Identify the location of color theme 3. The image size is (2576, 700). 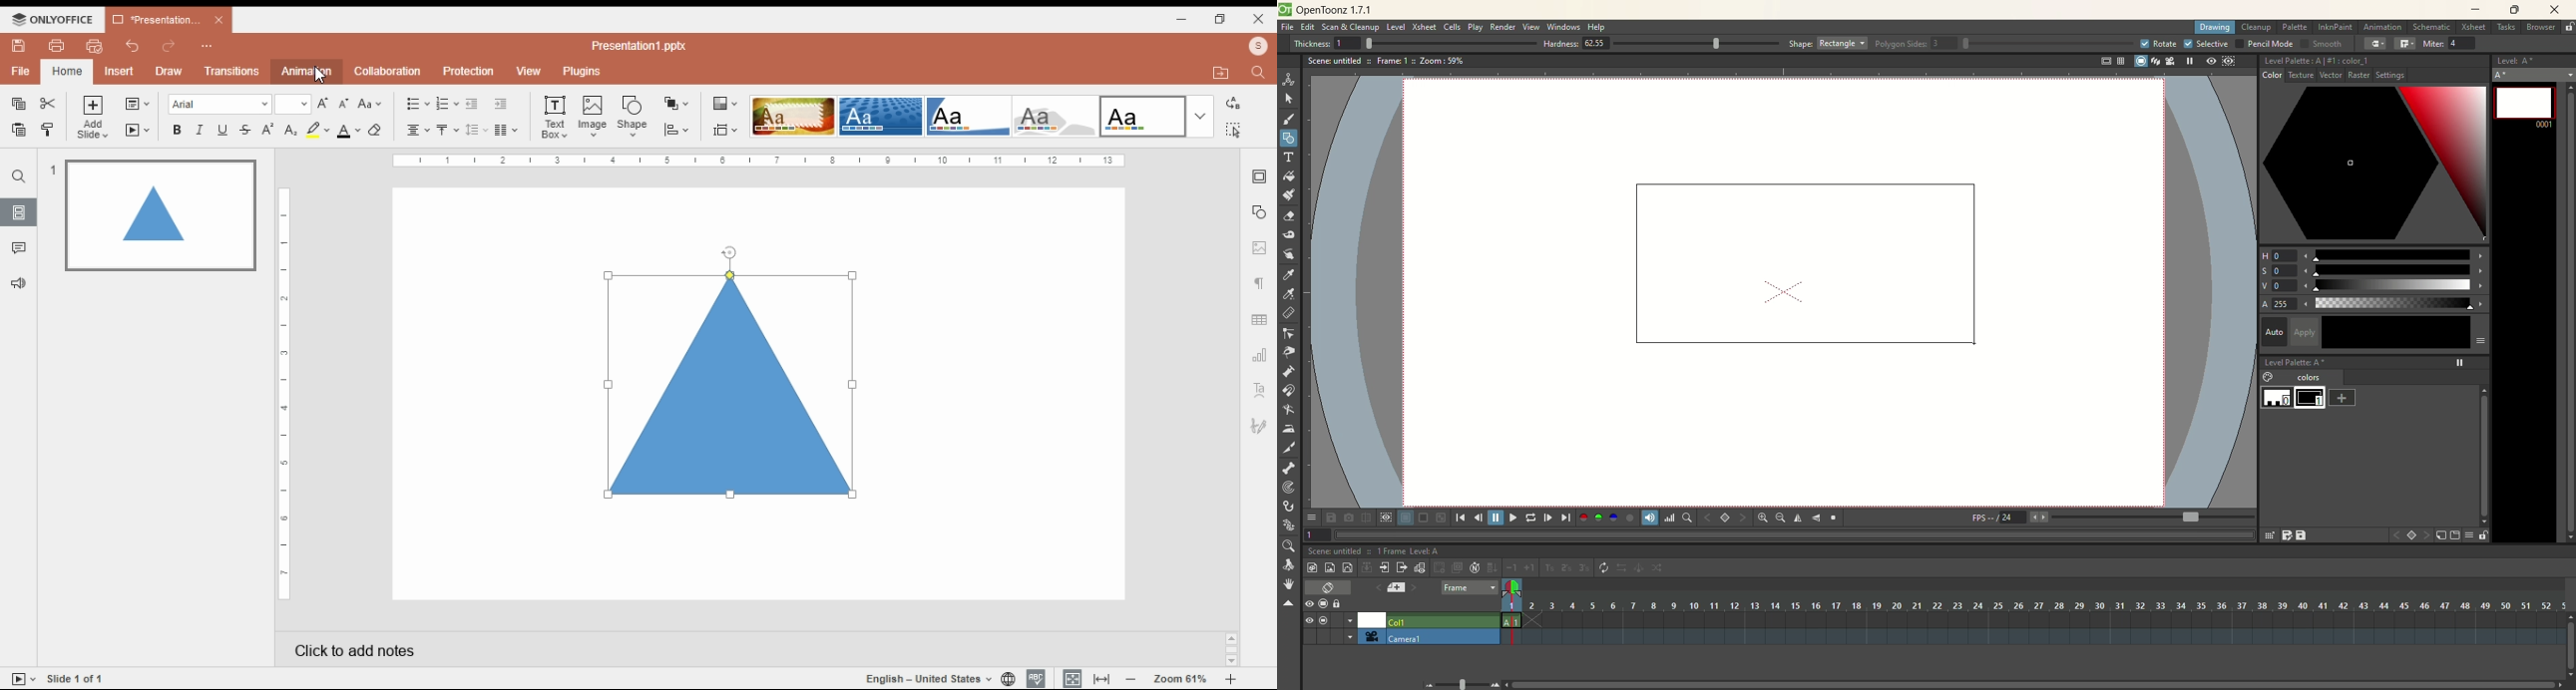
(967, 116).